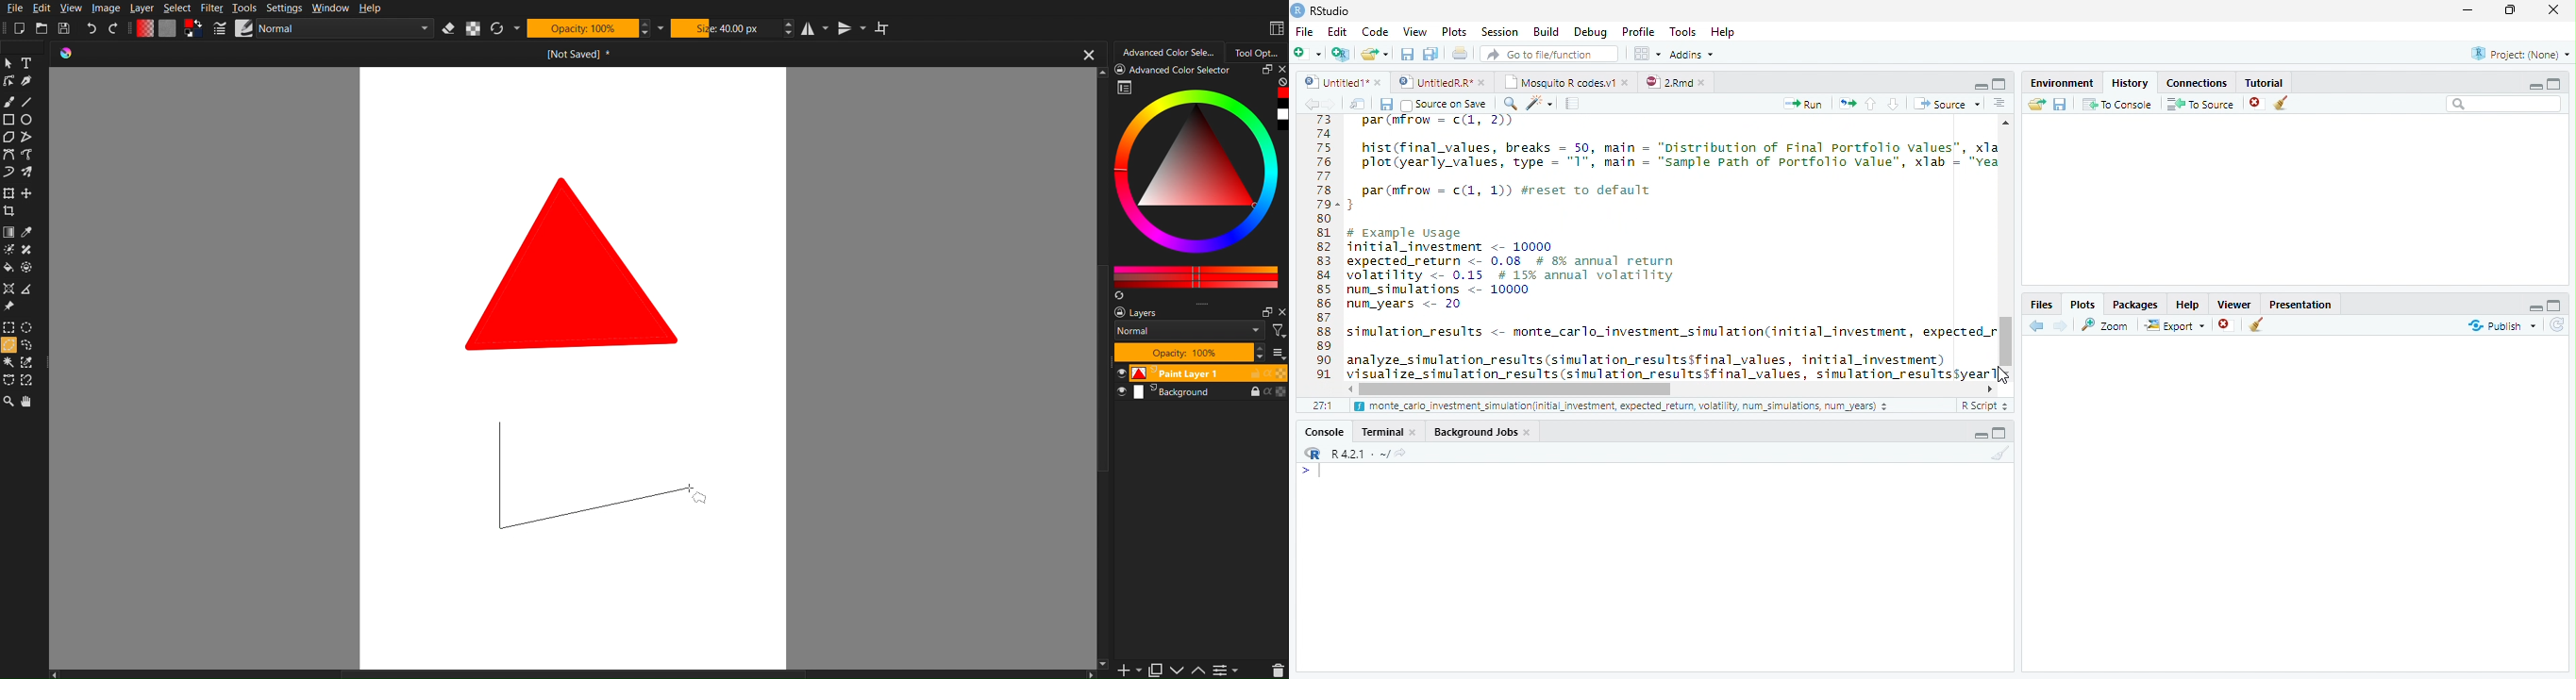 This screenshot has width=2576, height=700. Describe the element at coordinates (589, 479) in the screenshot. I see `Line Structure` at that location.